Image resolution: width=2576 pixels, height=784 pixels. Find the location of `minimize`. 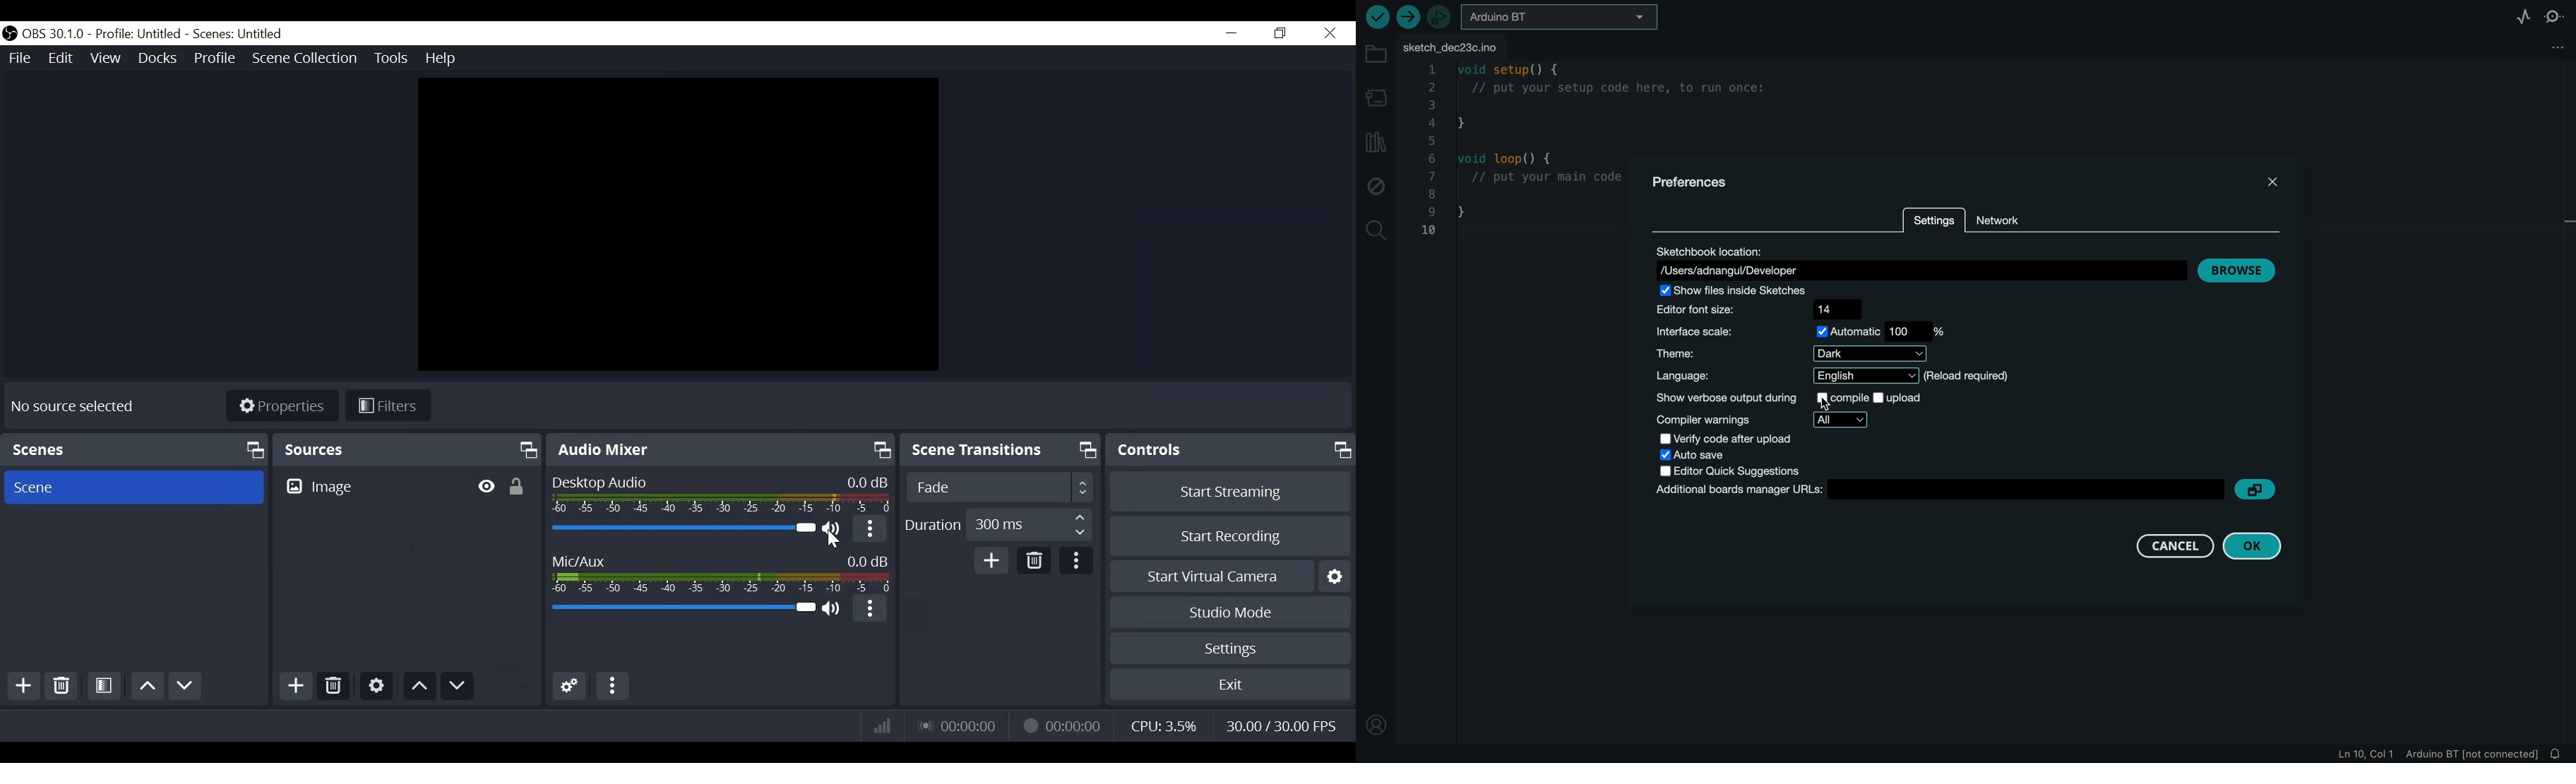

minimize is located at coordinates (1231, 33).